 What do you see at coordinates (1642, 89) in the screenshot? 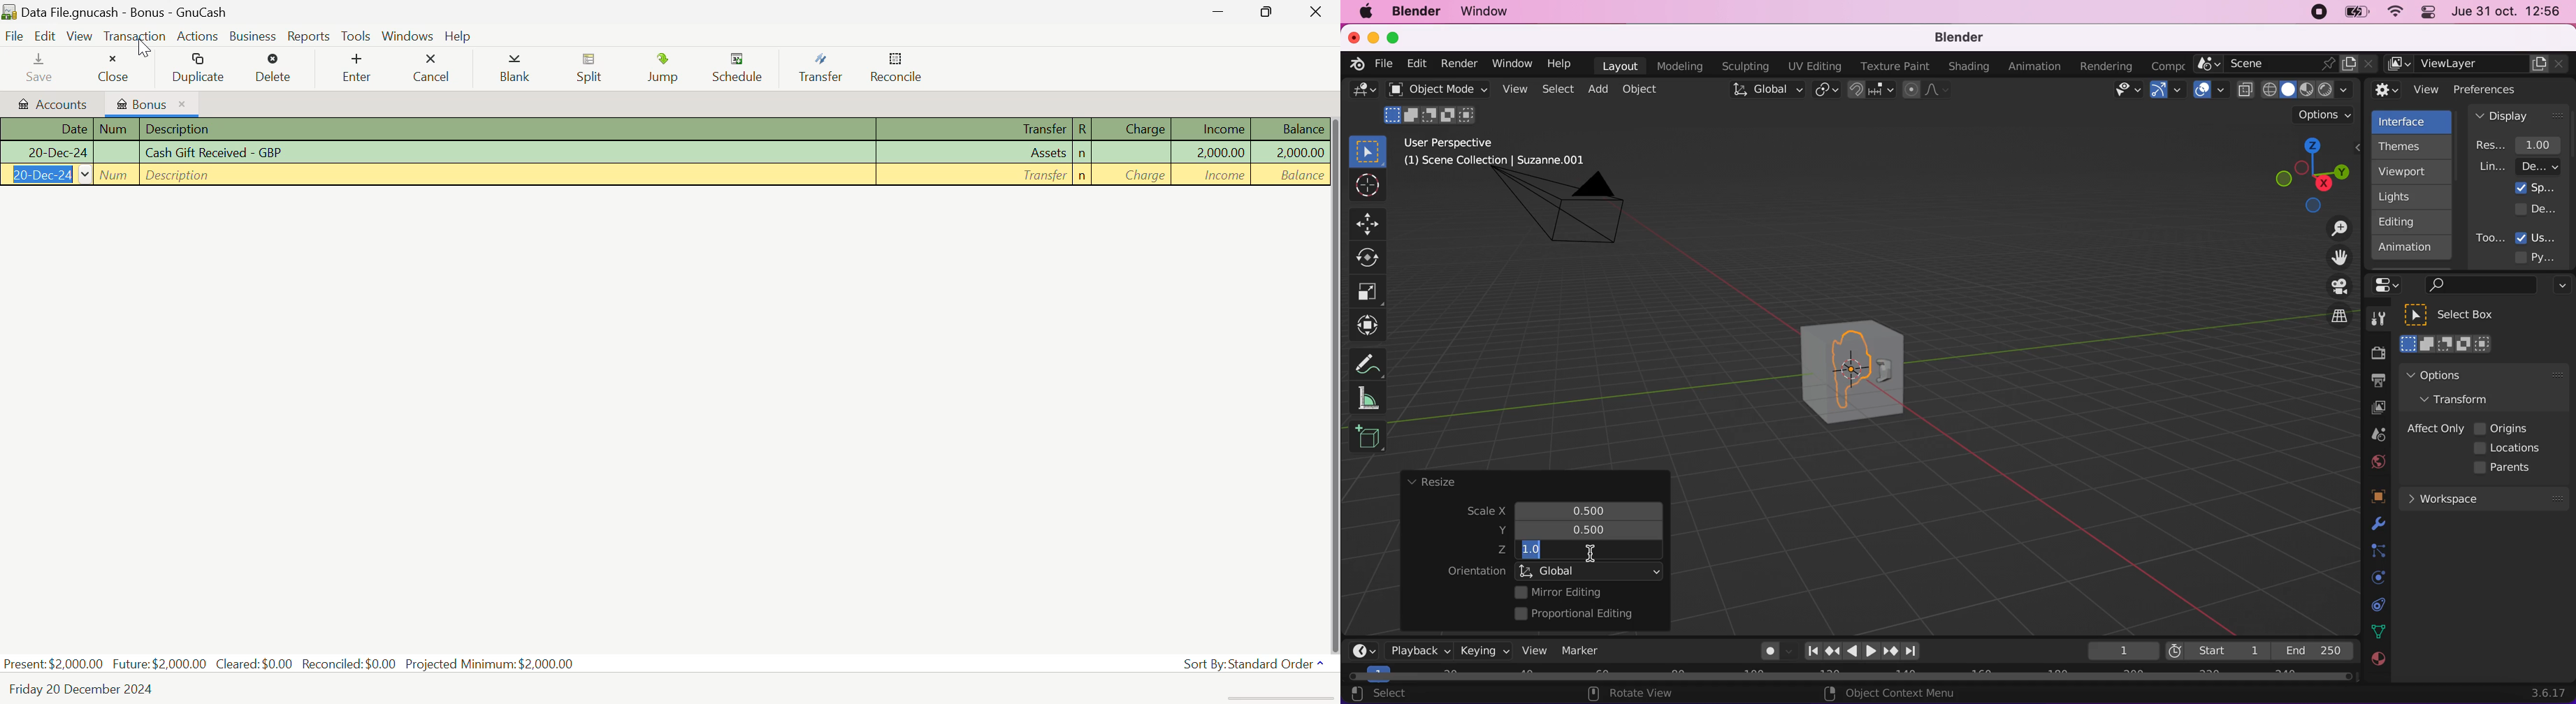
I see `object` at bounding box center [1642, 89].